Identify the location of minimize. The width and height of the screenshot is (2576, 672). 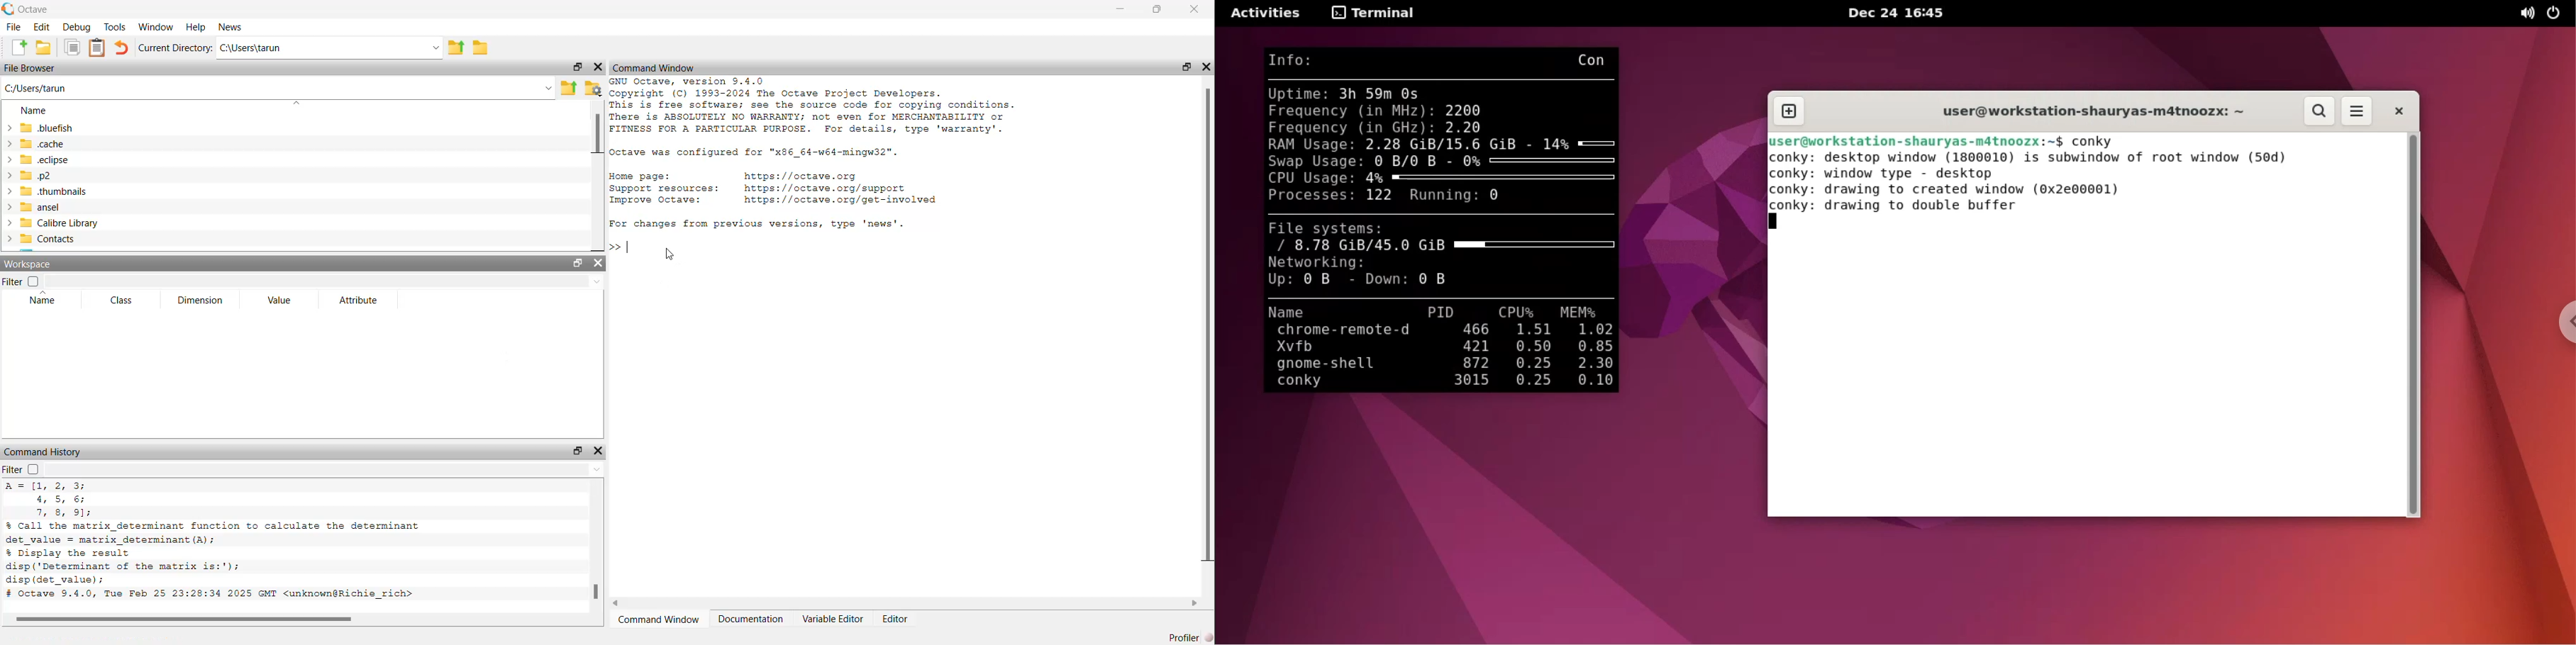
(1118, 10).